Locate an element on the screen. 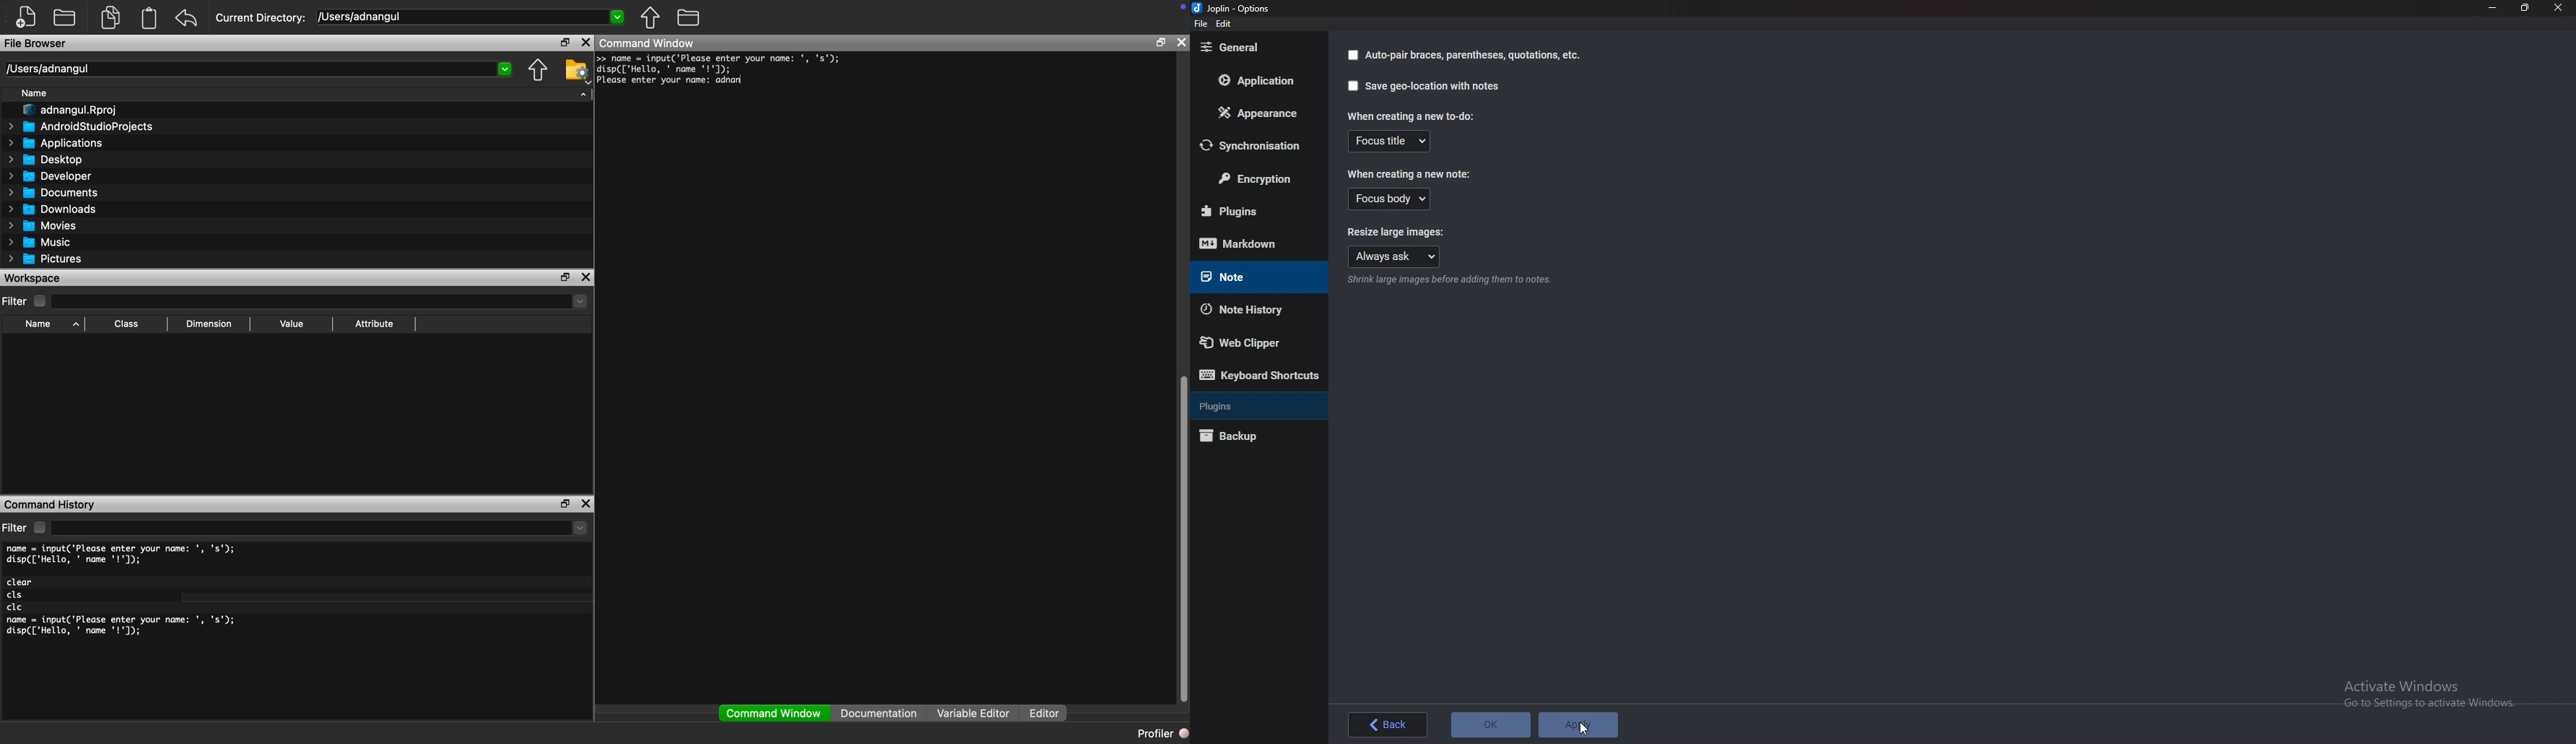 This screenshot has width=2576, height=756. Collapse is located at coordinates (584, 94).